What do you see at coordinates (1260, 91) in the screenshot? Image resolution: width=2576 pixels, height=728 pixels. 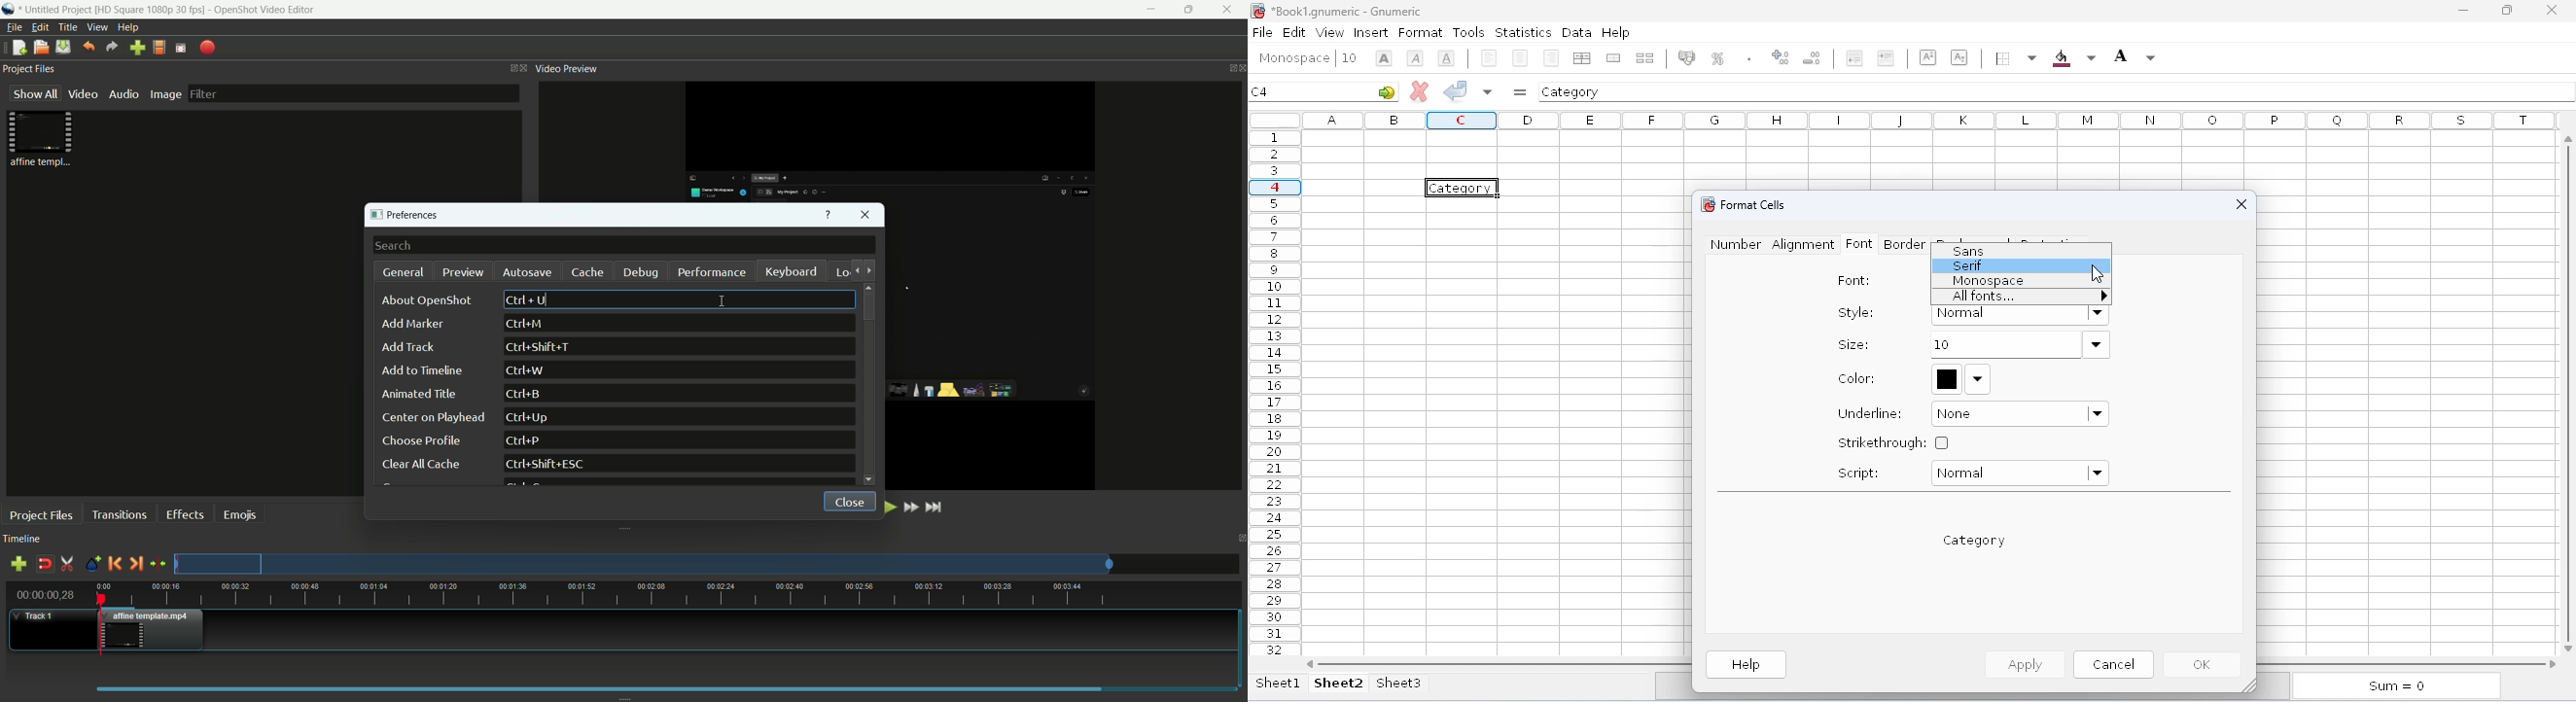 I see `C4` at bounding box center [1260, 91].